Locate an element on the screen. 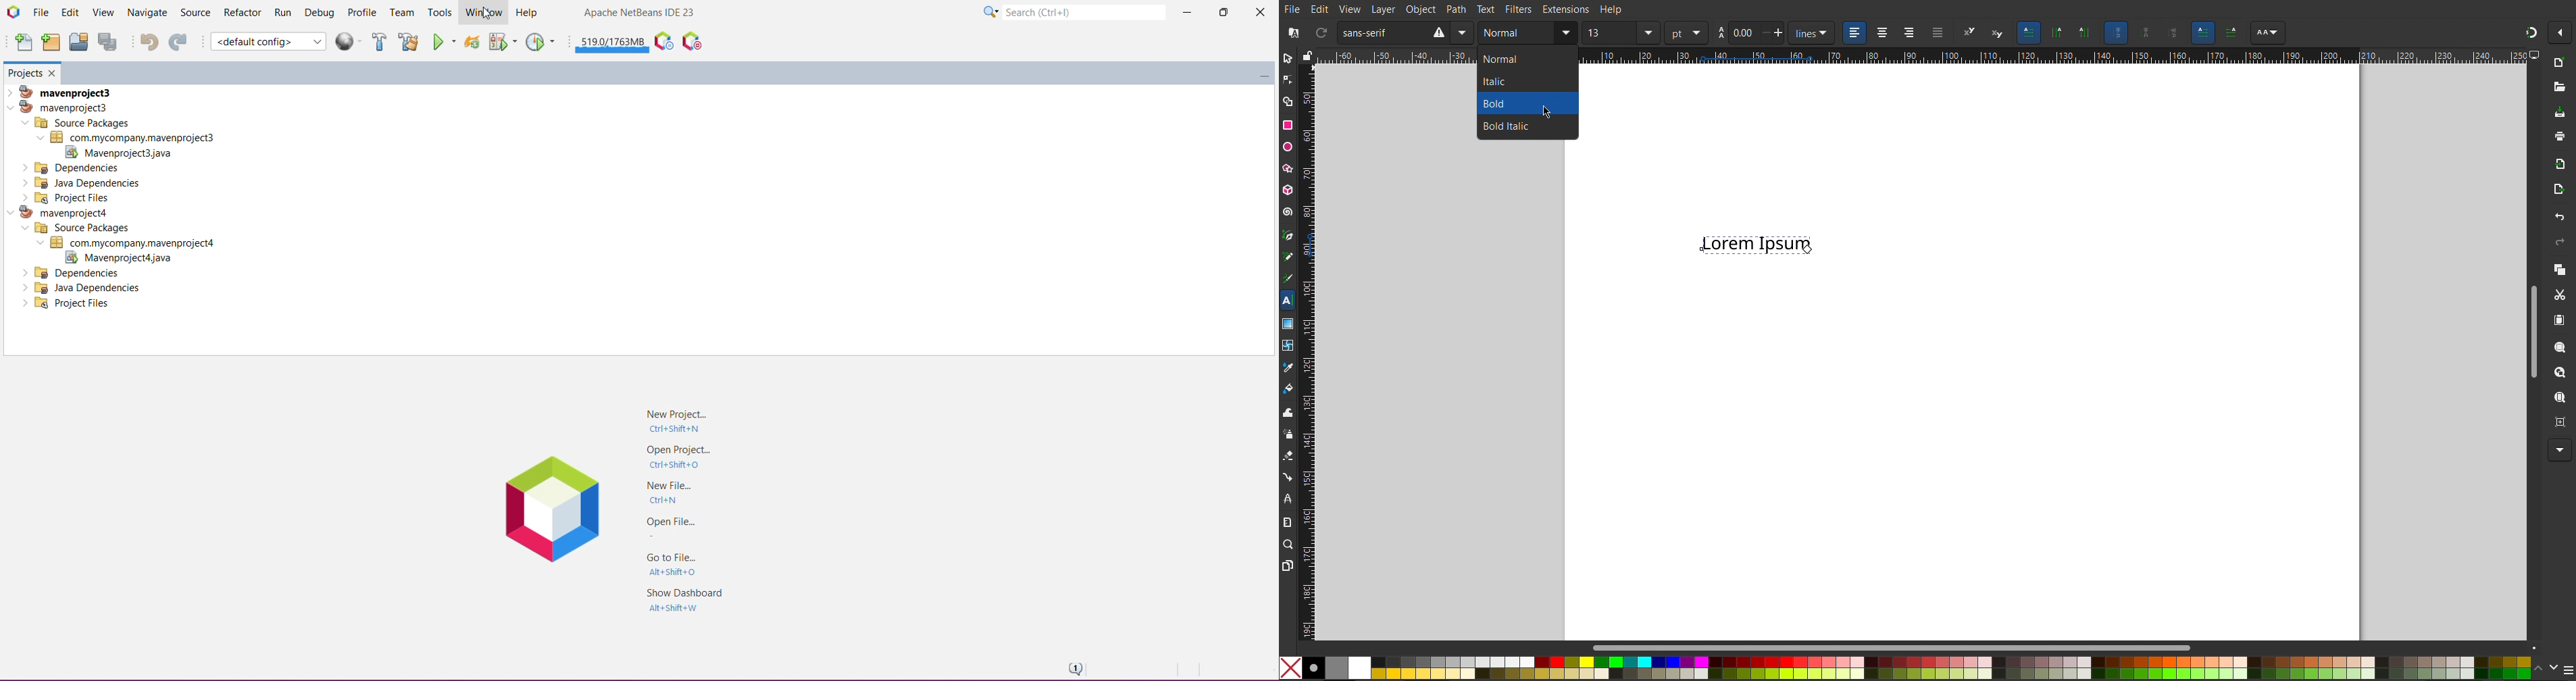 The width and height of the screenshot is (2576, 700). File is located at coordinates (1294, 8).